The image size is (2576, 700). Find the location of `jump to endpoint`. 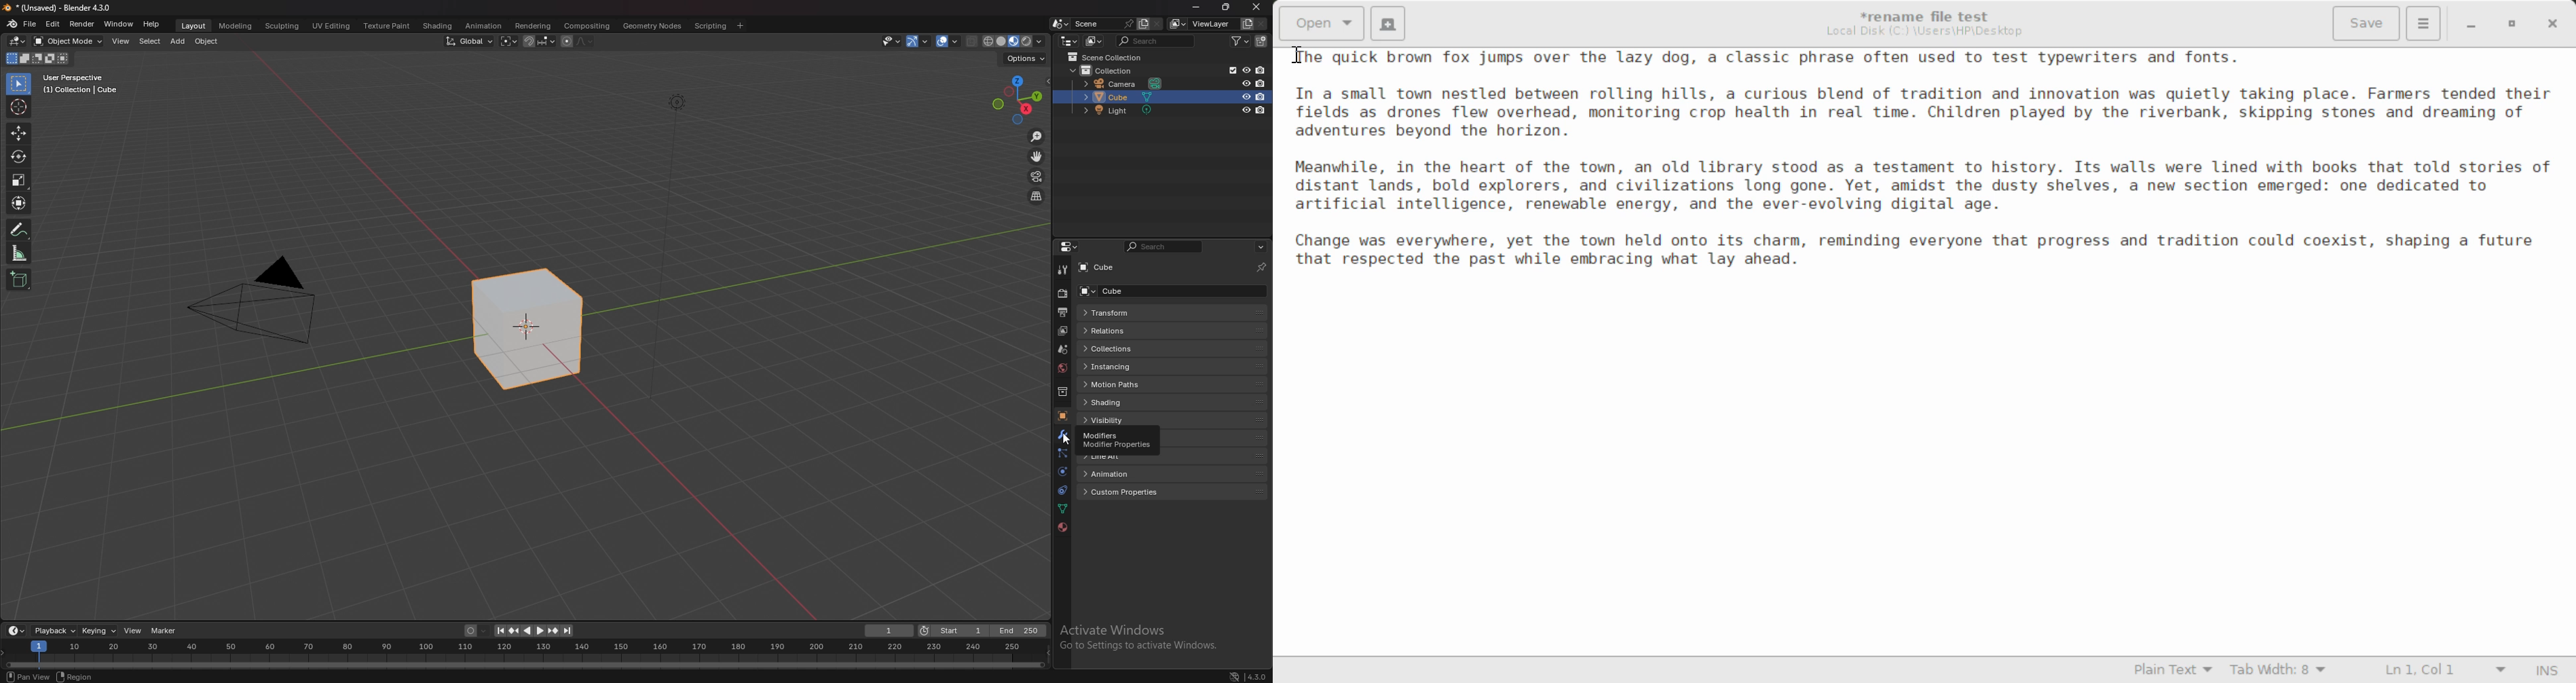

jump to endpoint is located at coordinates (569, 631).